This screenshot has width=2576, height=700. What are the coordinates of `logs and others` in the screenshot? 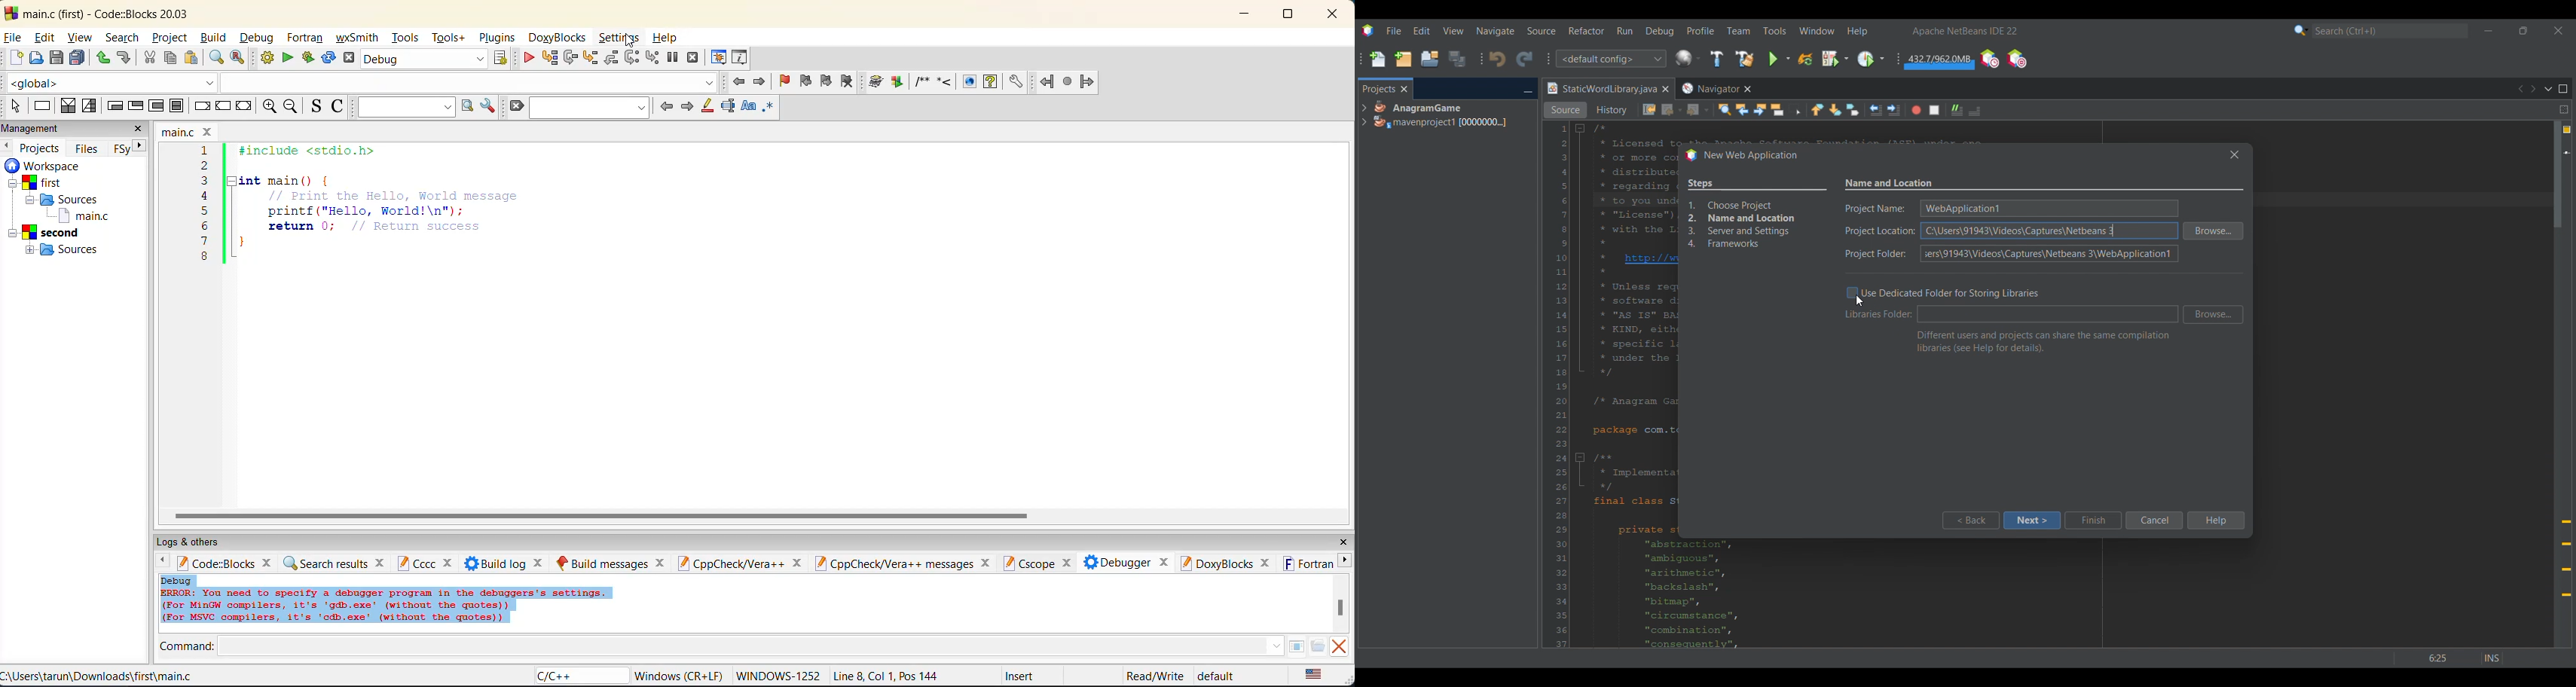 It's located at (189, 540).